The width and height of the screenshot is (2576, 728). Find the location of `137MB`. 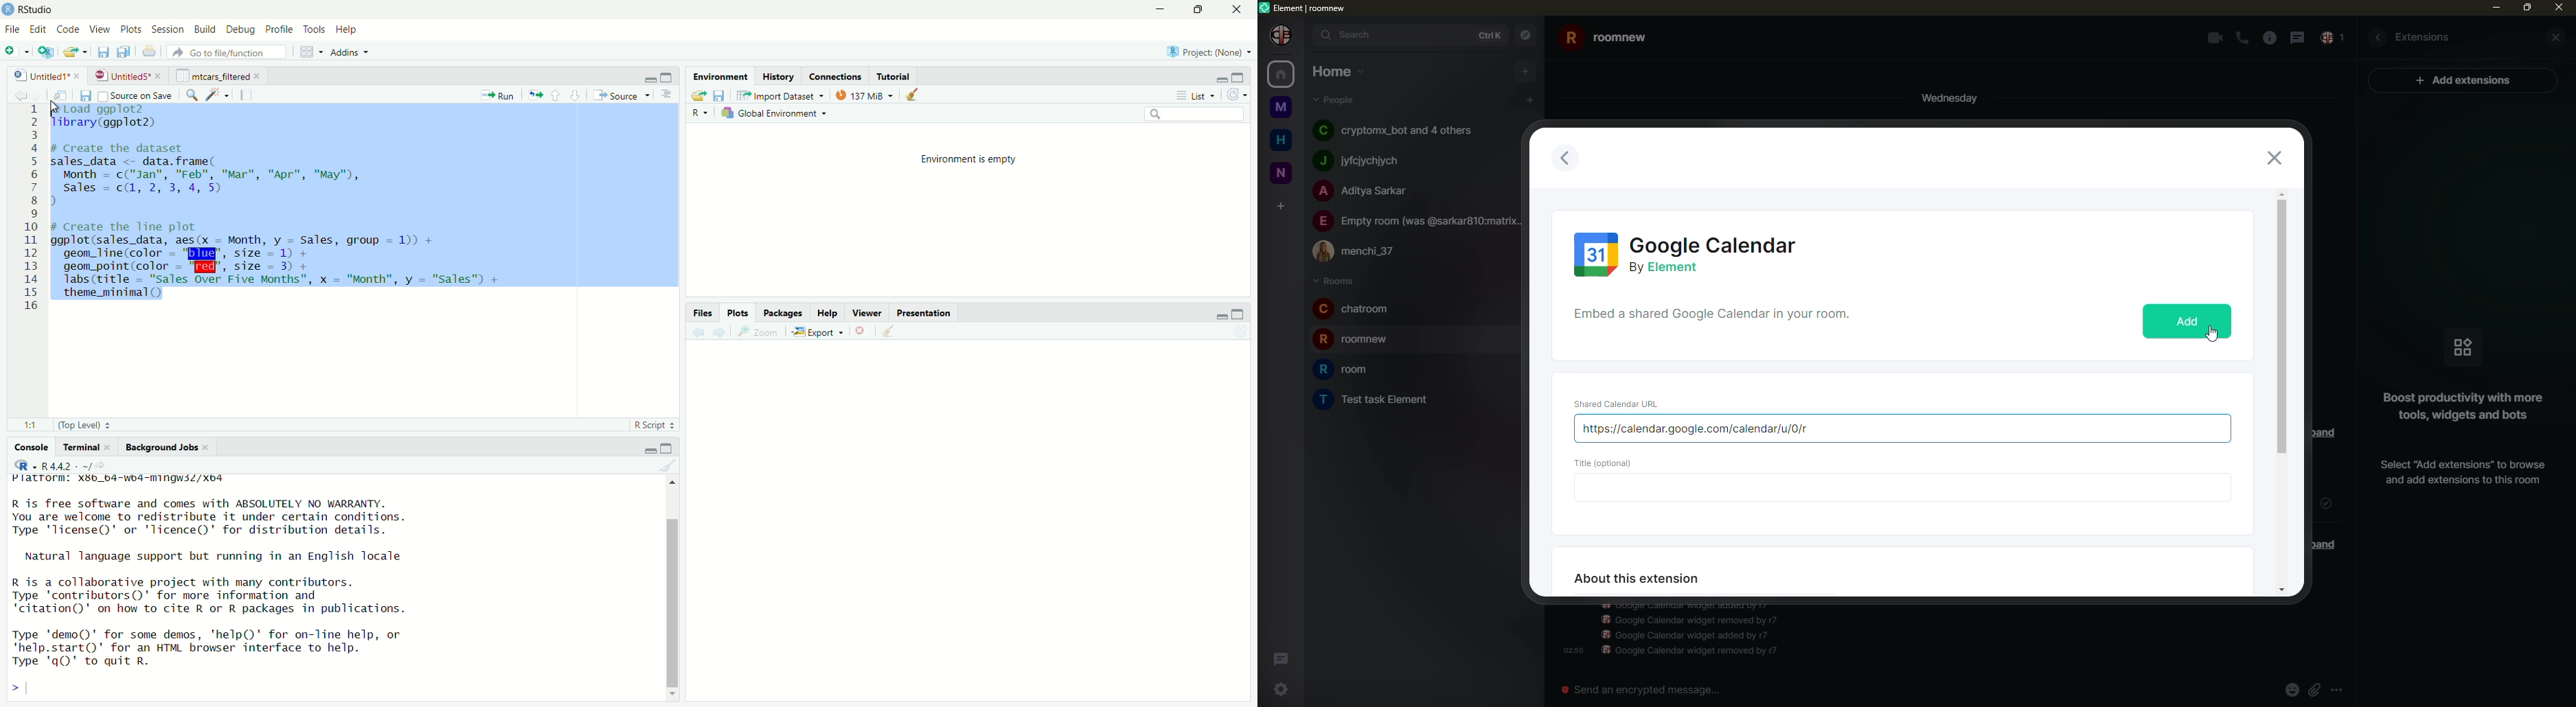

137MB is located at coordinates (862, 95).